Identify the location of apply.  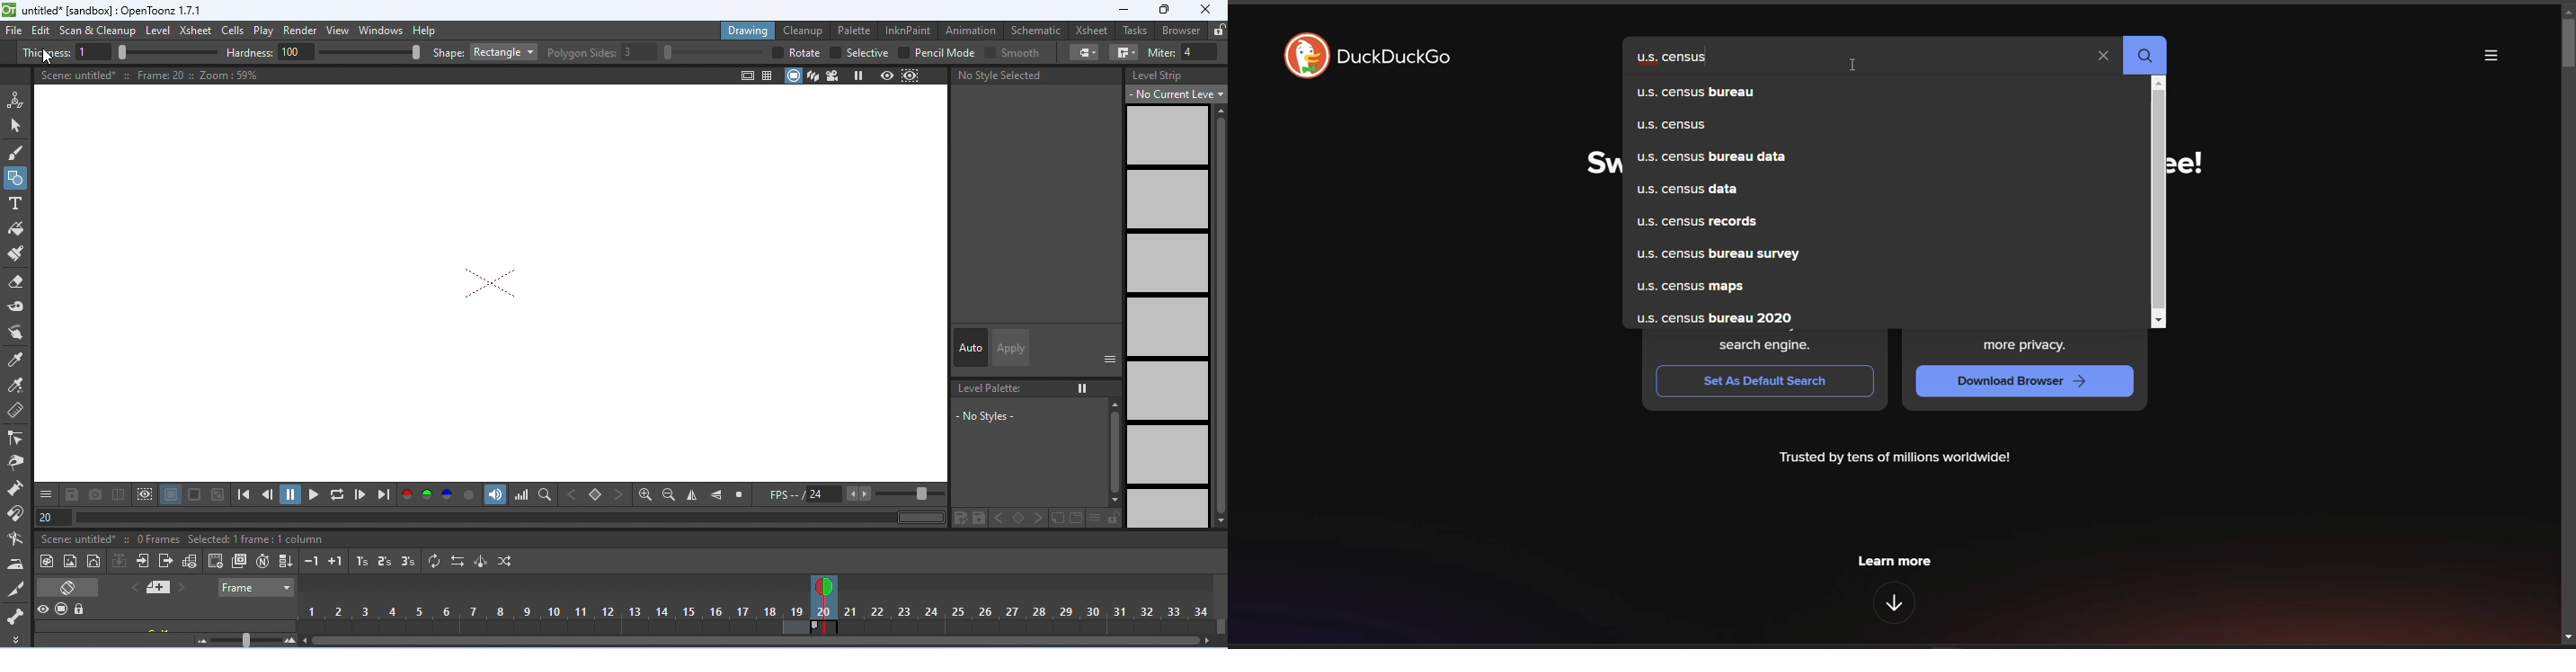
(1016, 348).